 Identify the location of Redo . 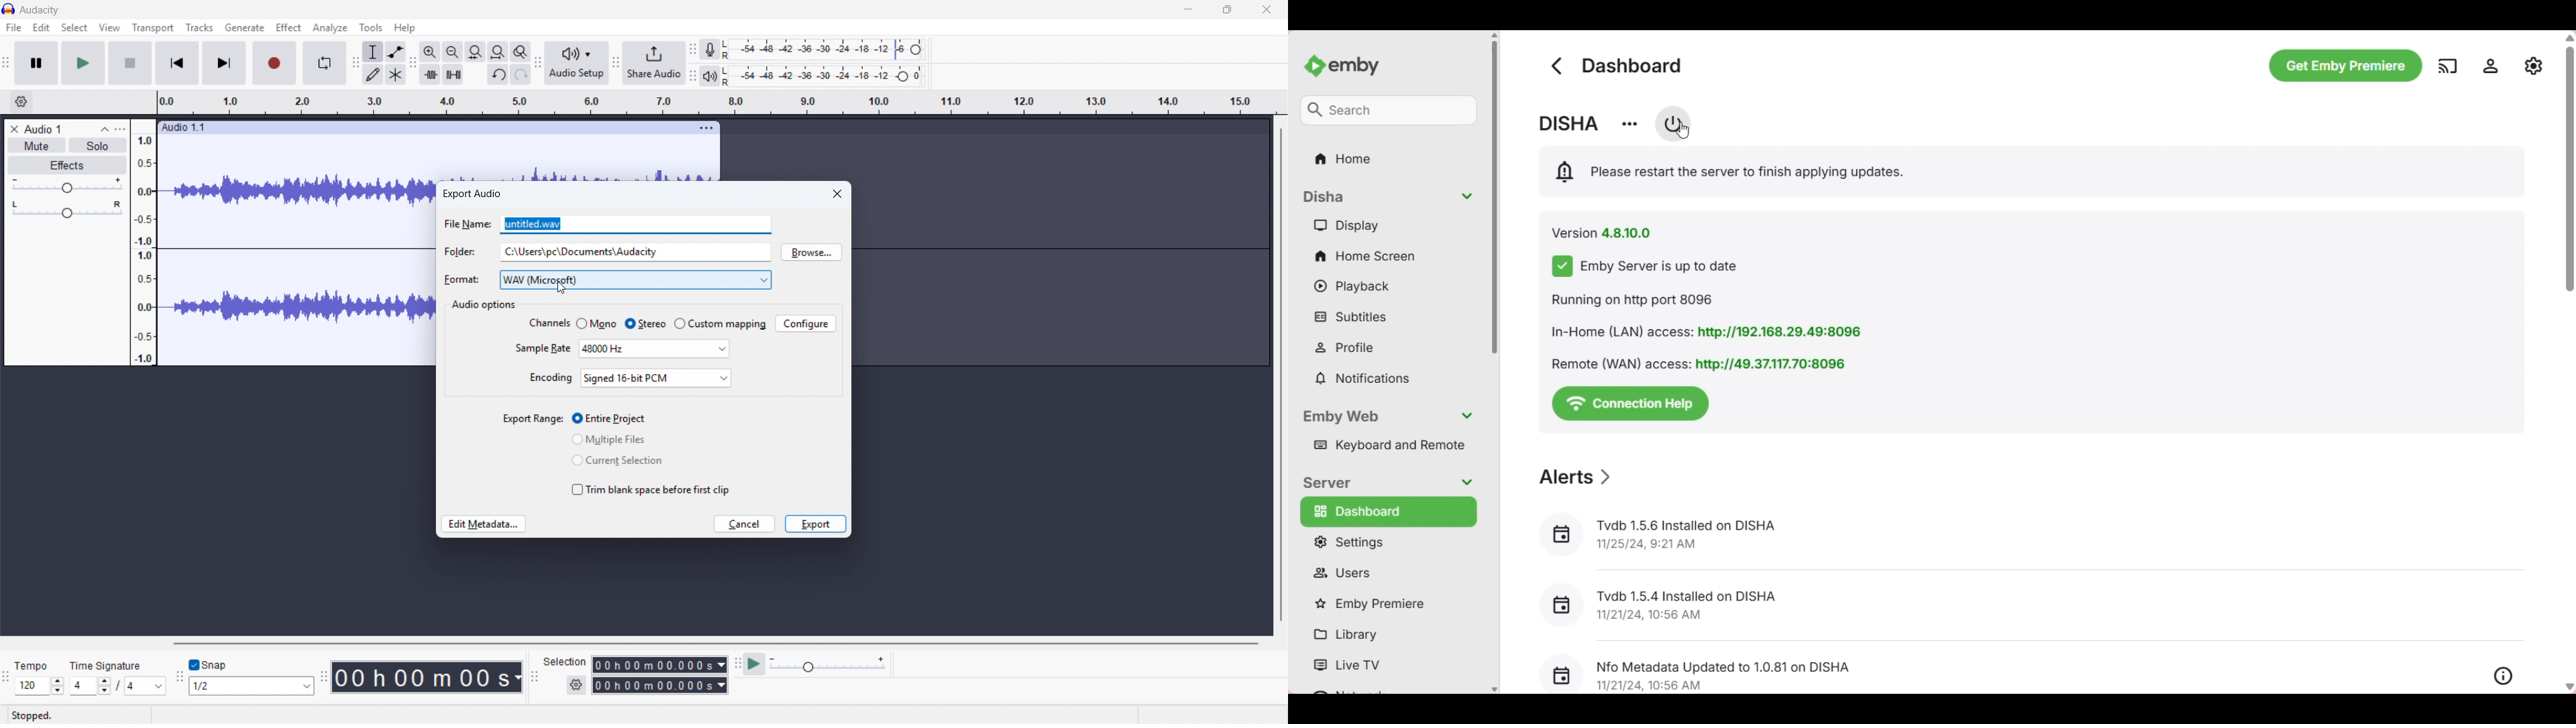
(521, 74).